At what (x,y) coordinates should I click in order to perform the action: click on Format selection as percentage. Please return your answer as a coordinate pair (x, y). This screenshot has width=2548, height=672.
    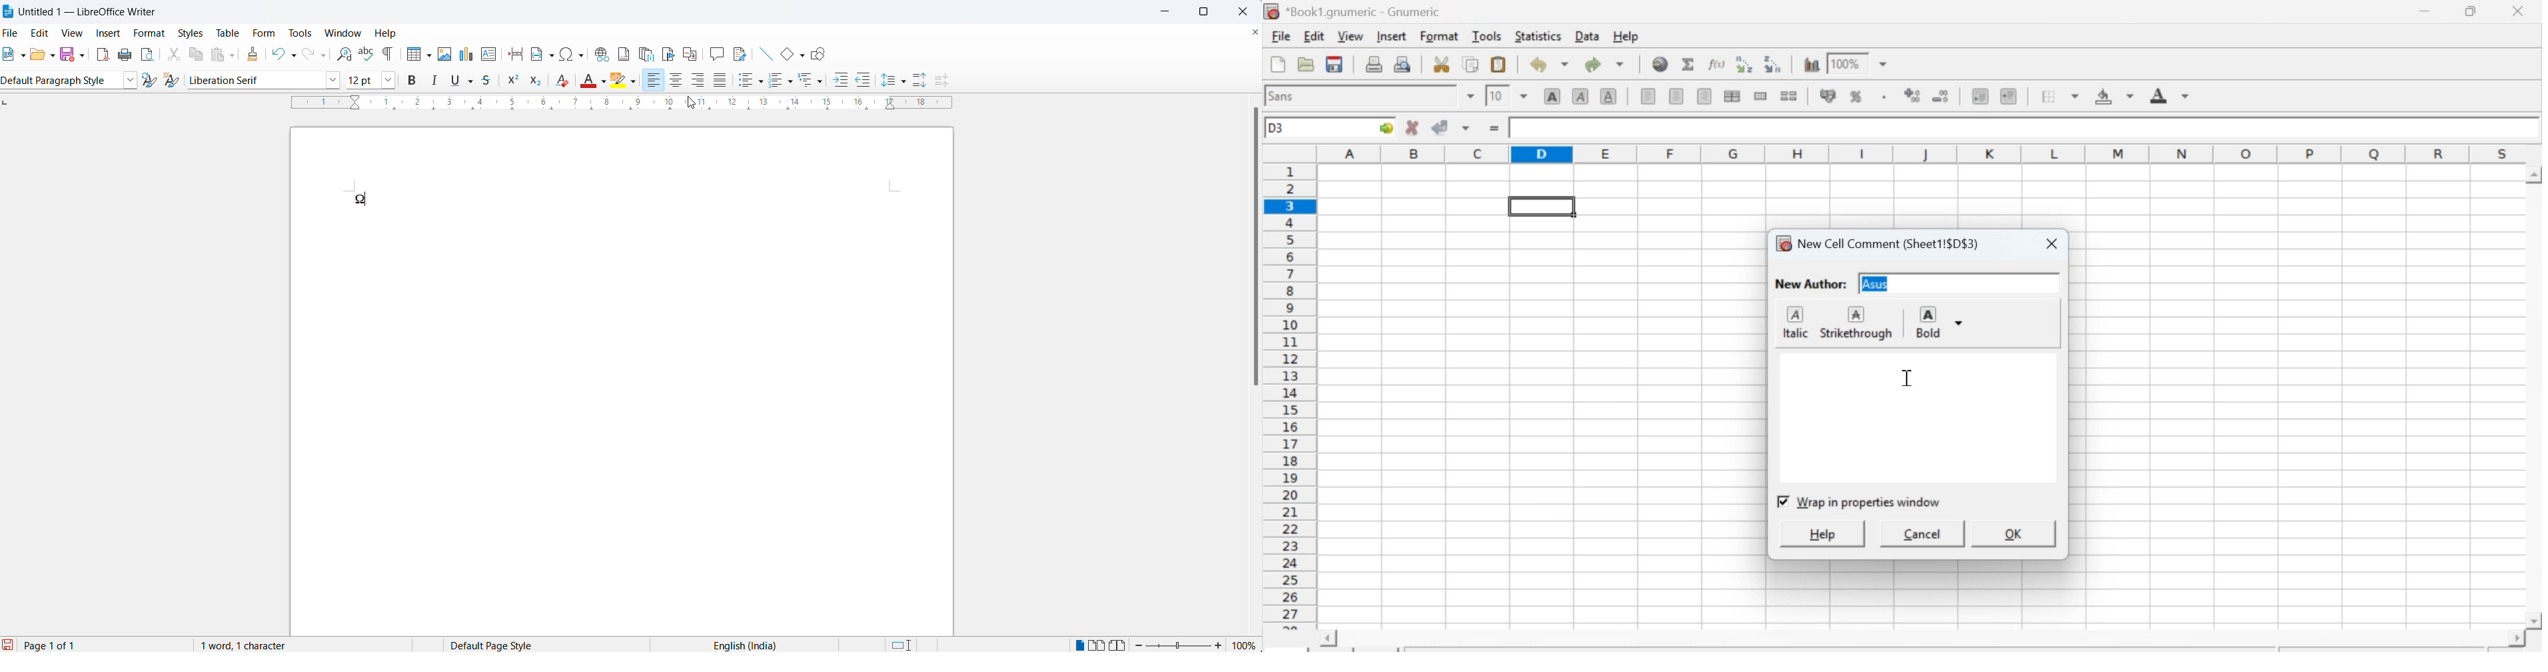
    Looking at the image, I should click on (1856, 95).